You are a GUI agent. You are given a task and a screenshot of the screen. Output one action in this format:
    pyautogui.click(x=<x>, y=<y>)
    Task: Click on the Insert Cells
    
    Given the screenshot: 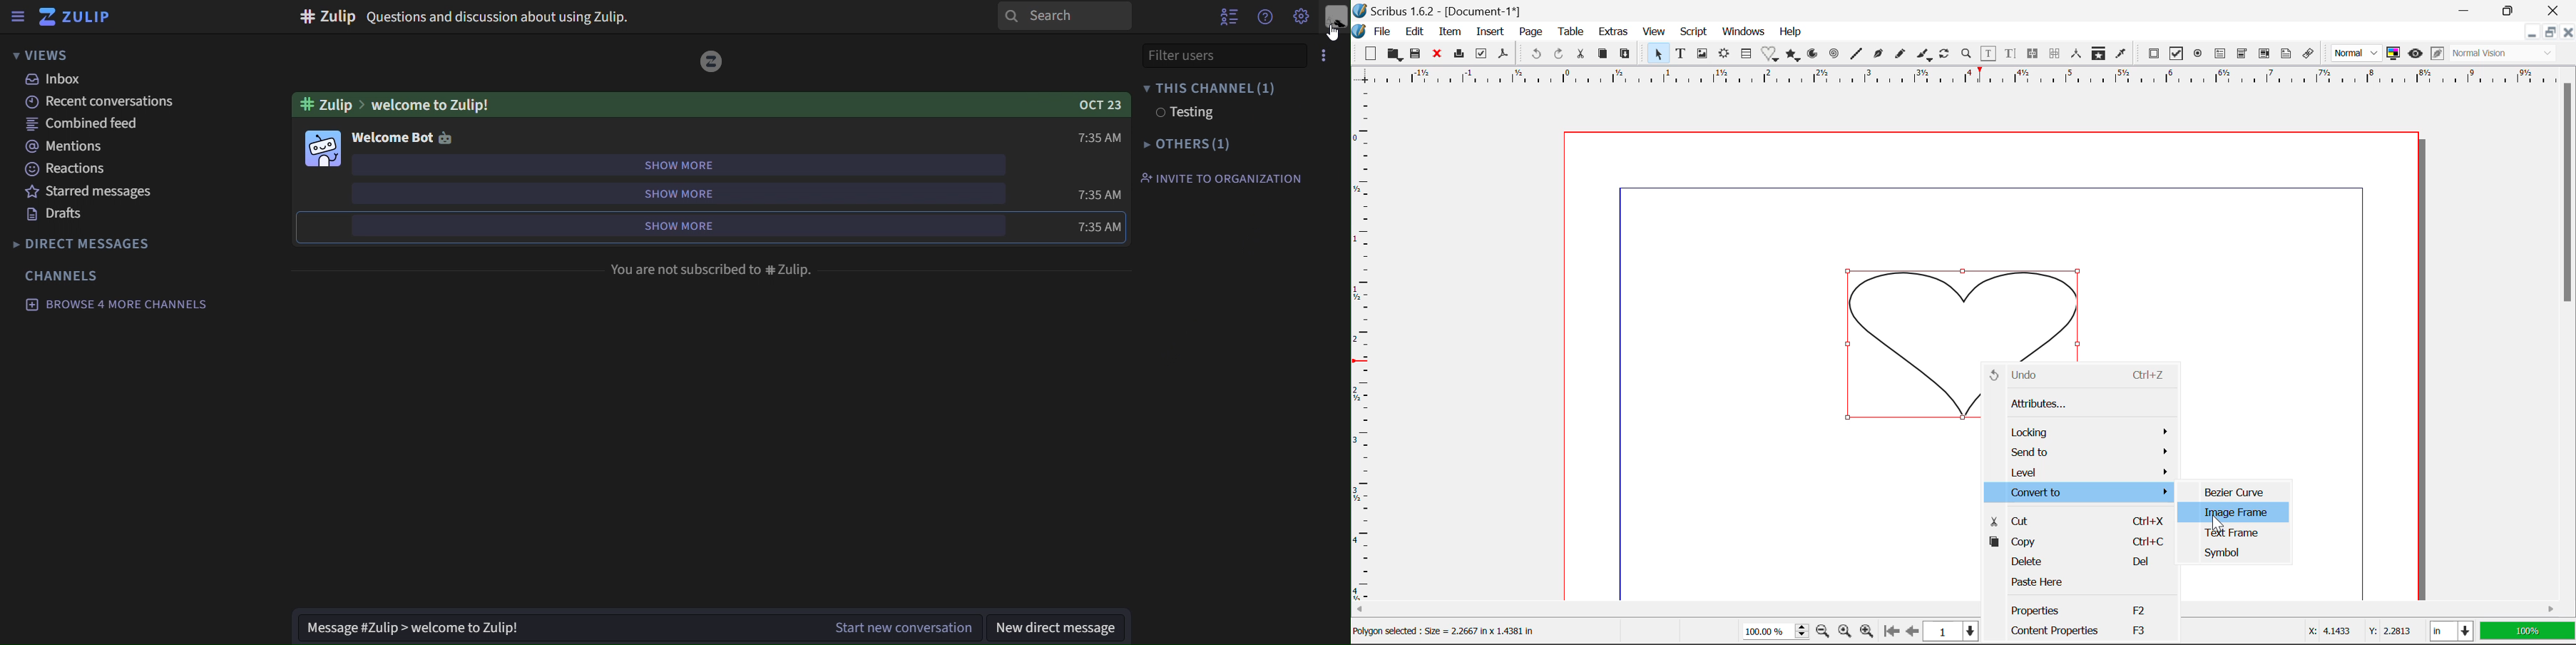 What is the action you would take?
    pyautogui.click(x=1745, y=56)
    